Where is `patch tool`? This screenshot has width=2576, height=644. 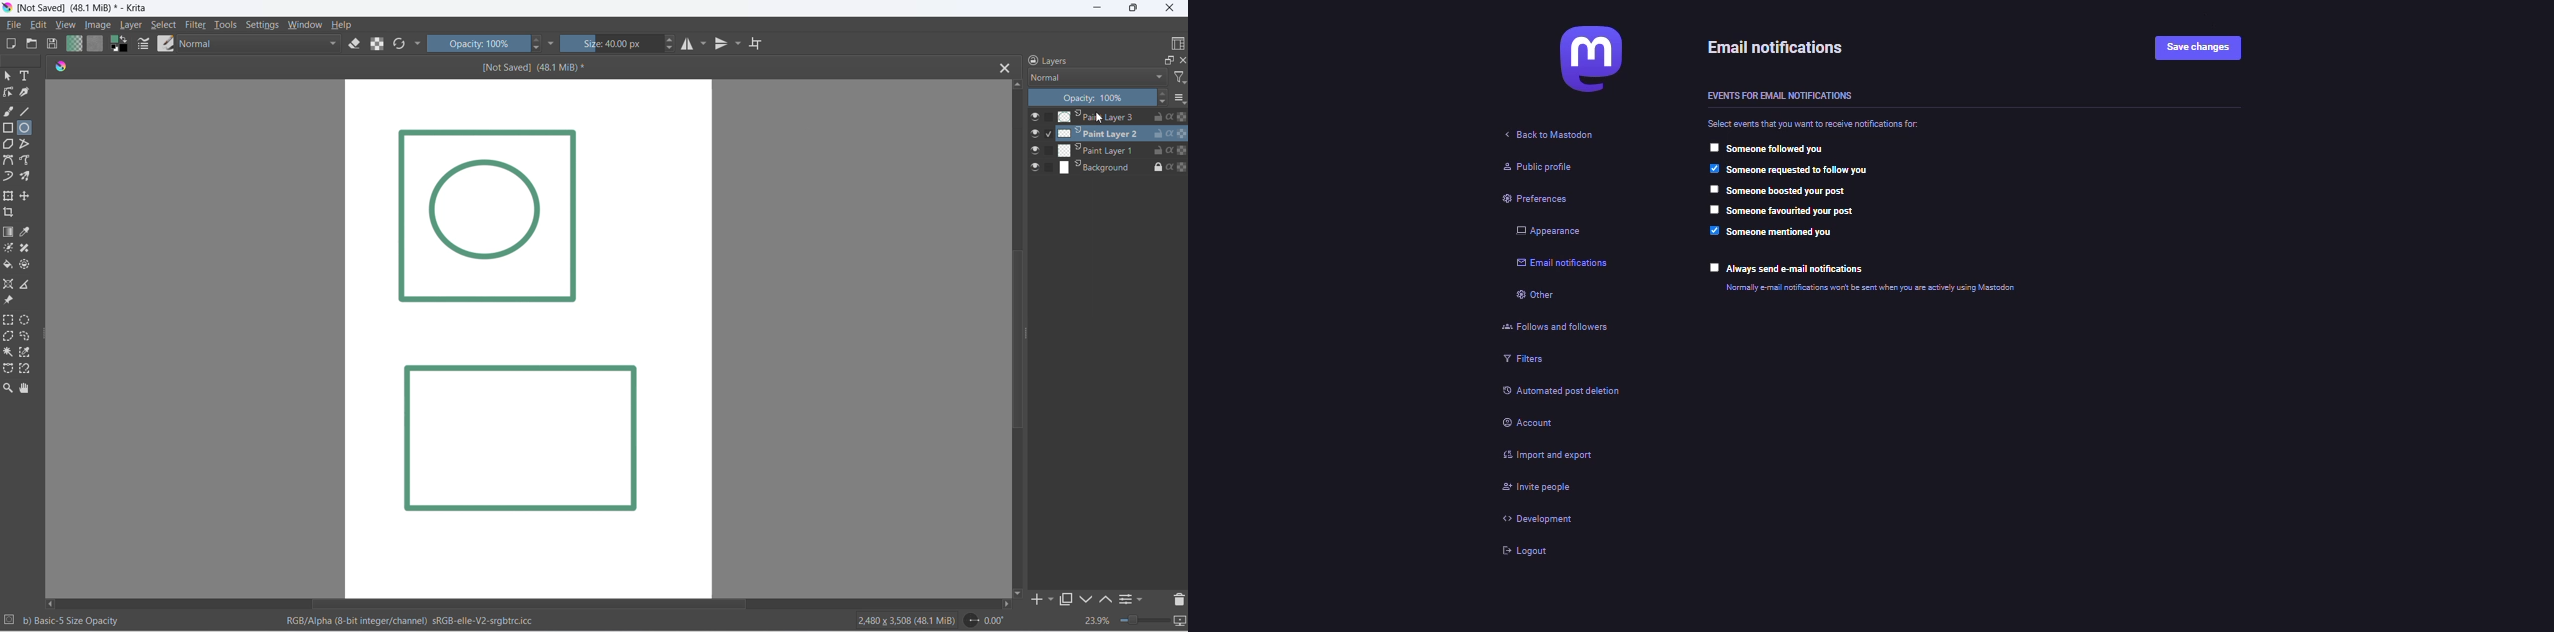
patch tool is located at coordinates (29, 248).